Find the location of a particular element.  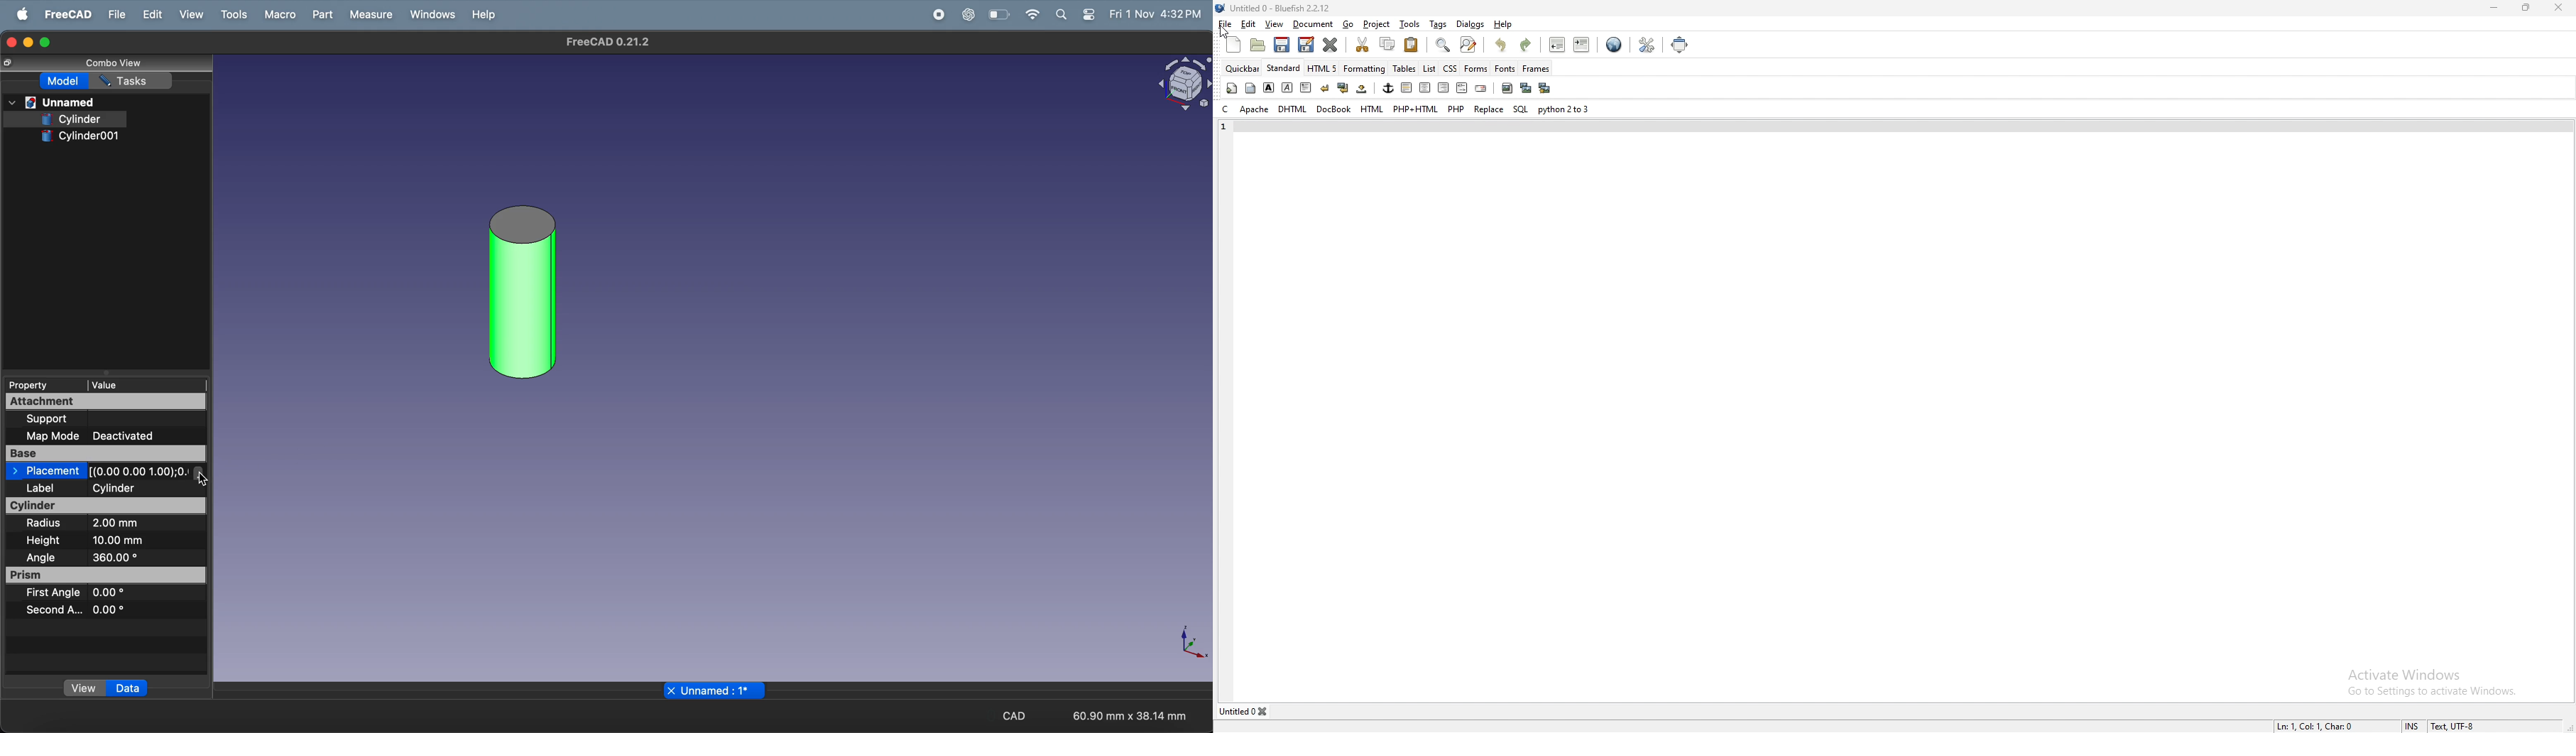

close is located at coordinates (671, 690).